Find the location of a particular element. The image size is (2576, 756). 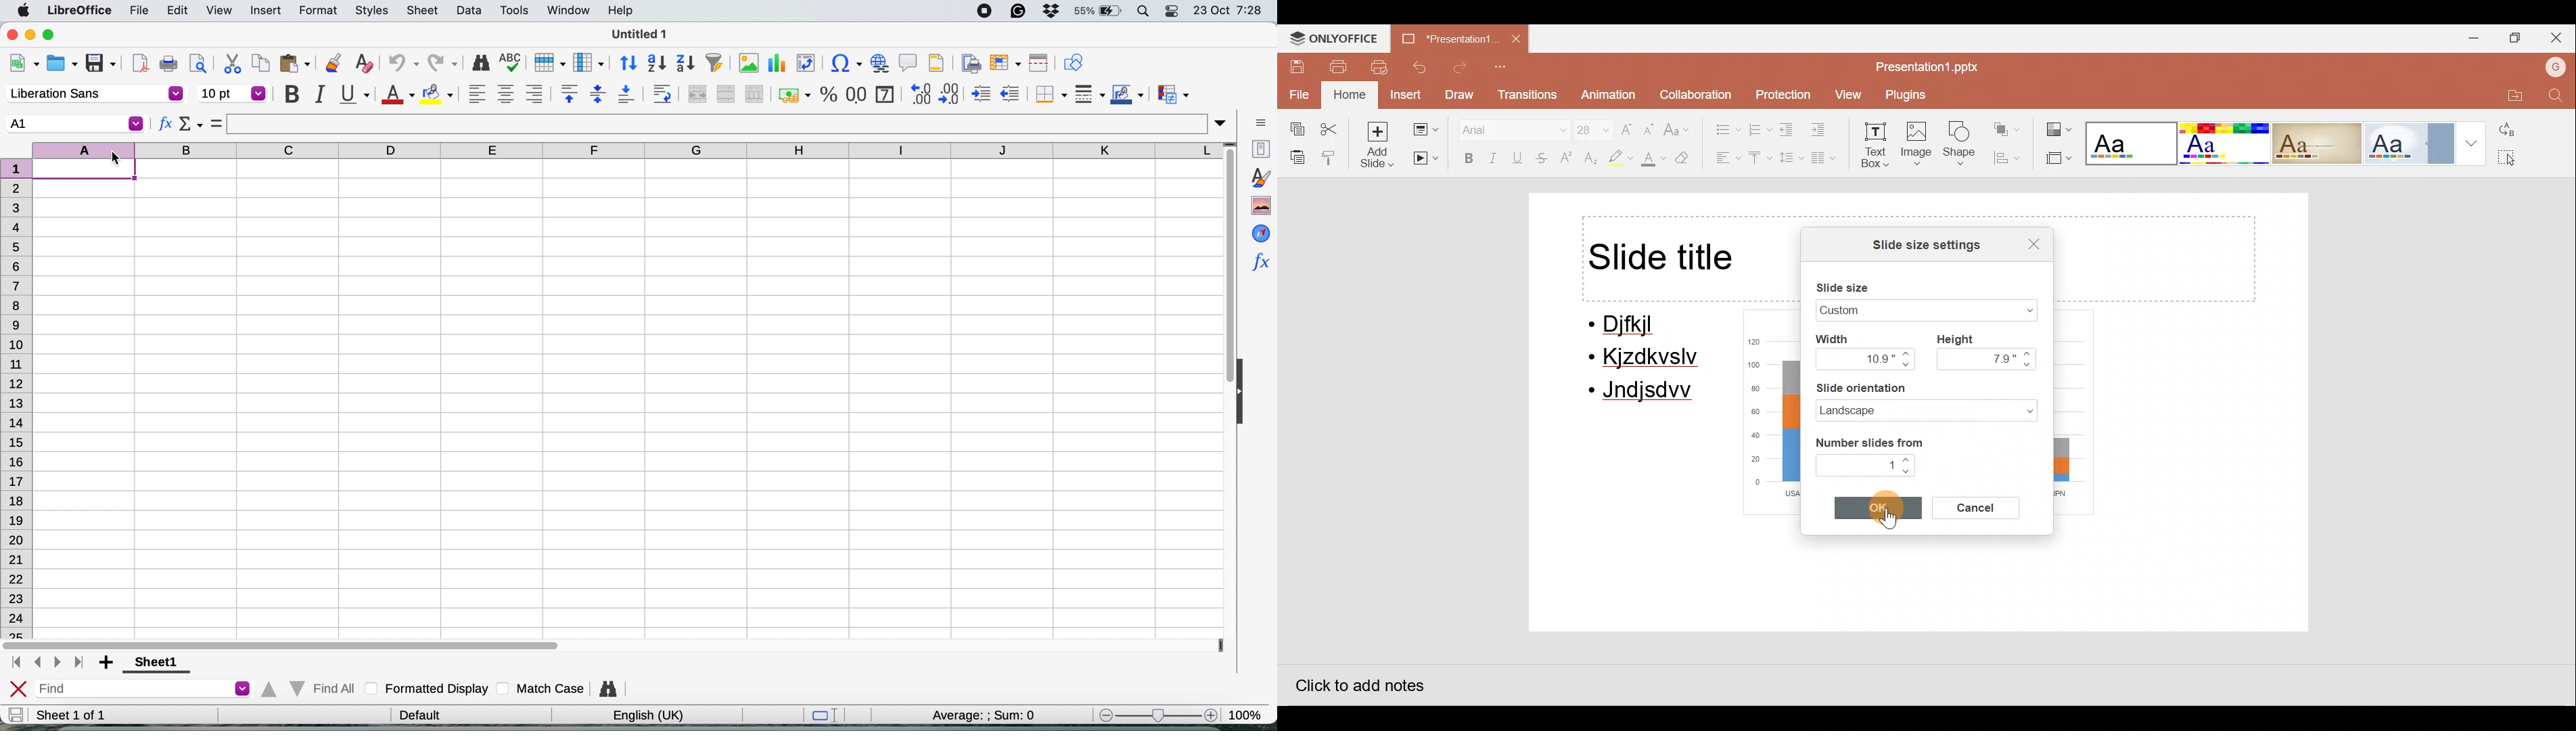

Slide size is located at coordinates (1852, 284).